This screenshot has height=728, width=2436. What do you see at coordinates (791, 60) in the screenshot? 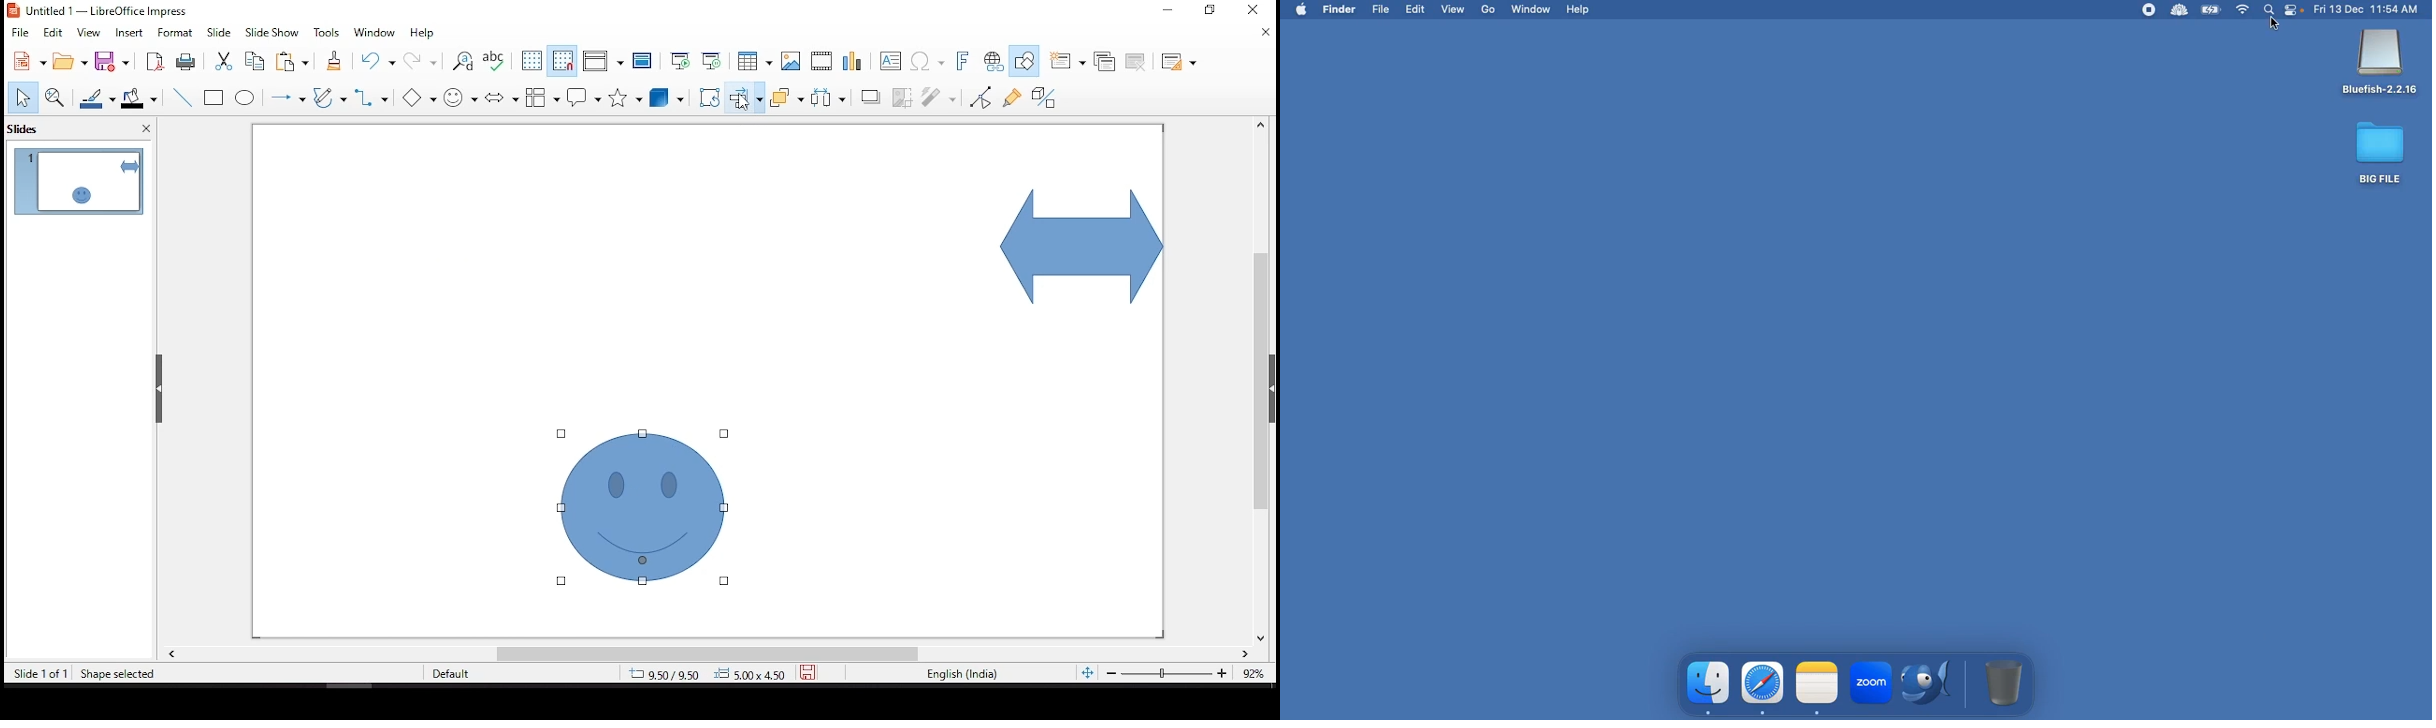
I see `image` at bounding box center [791, 60].